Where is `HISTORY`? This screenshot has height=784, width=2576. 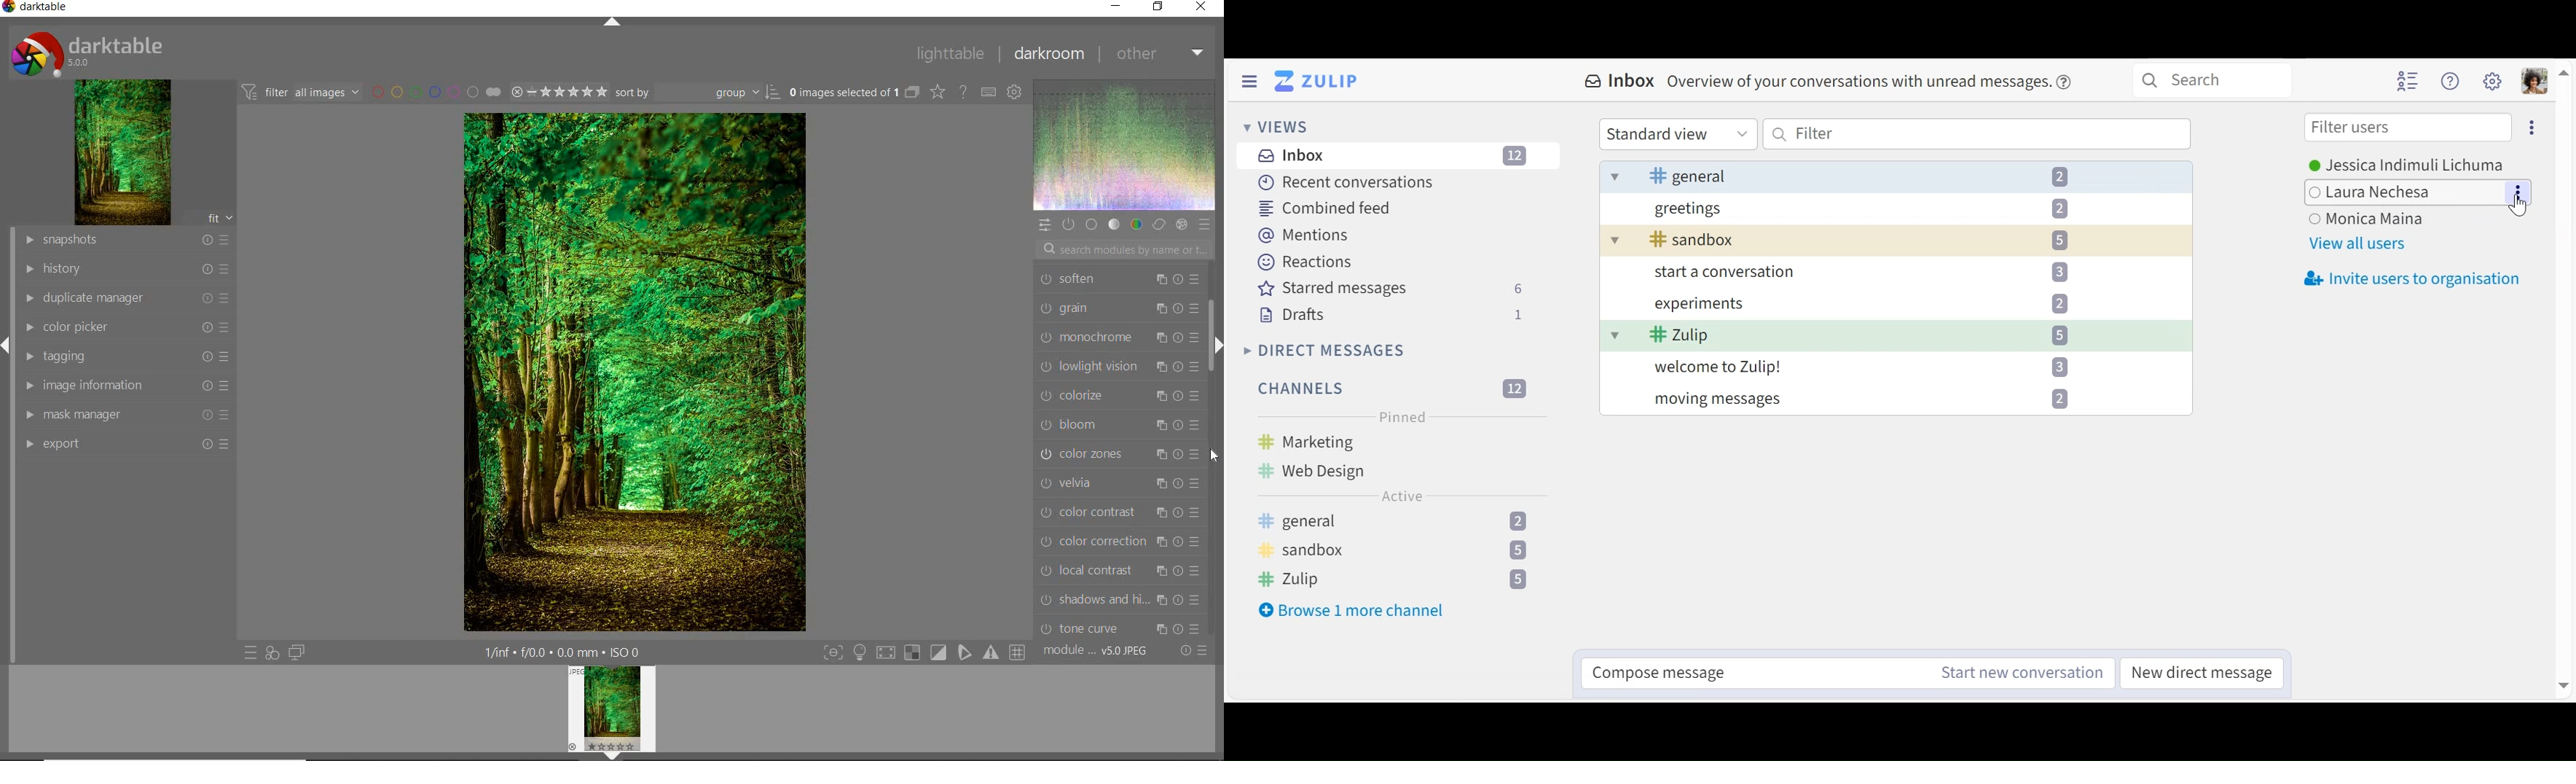 HISTORY is located at coordinates (124, 270).